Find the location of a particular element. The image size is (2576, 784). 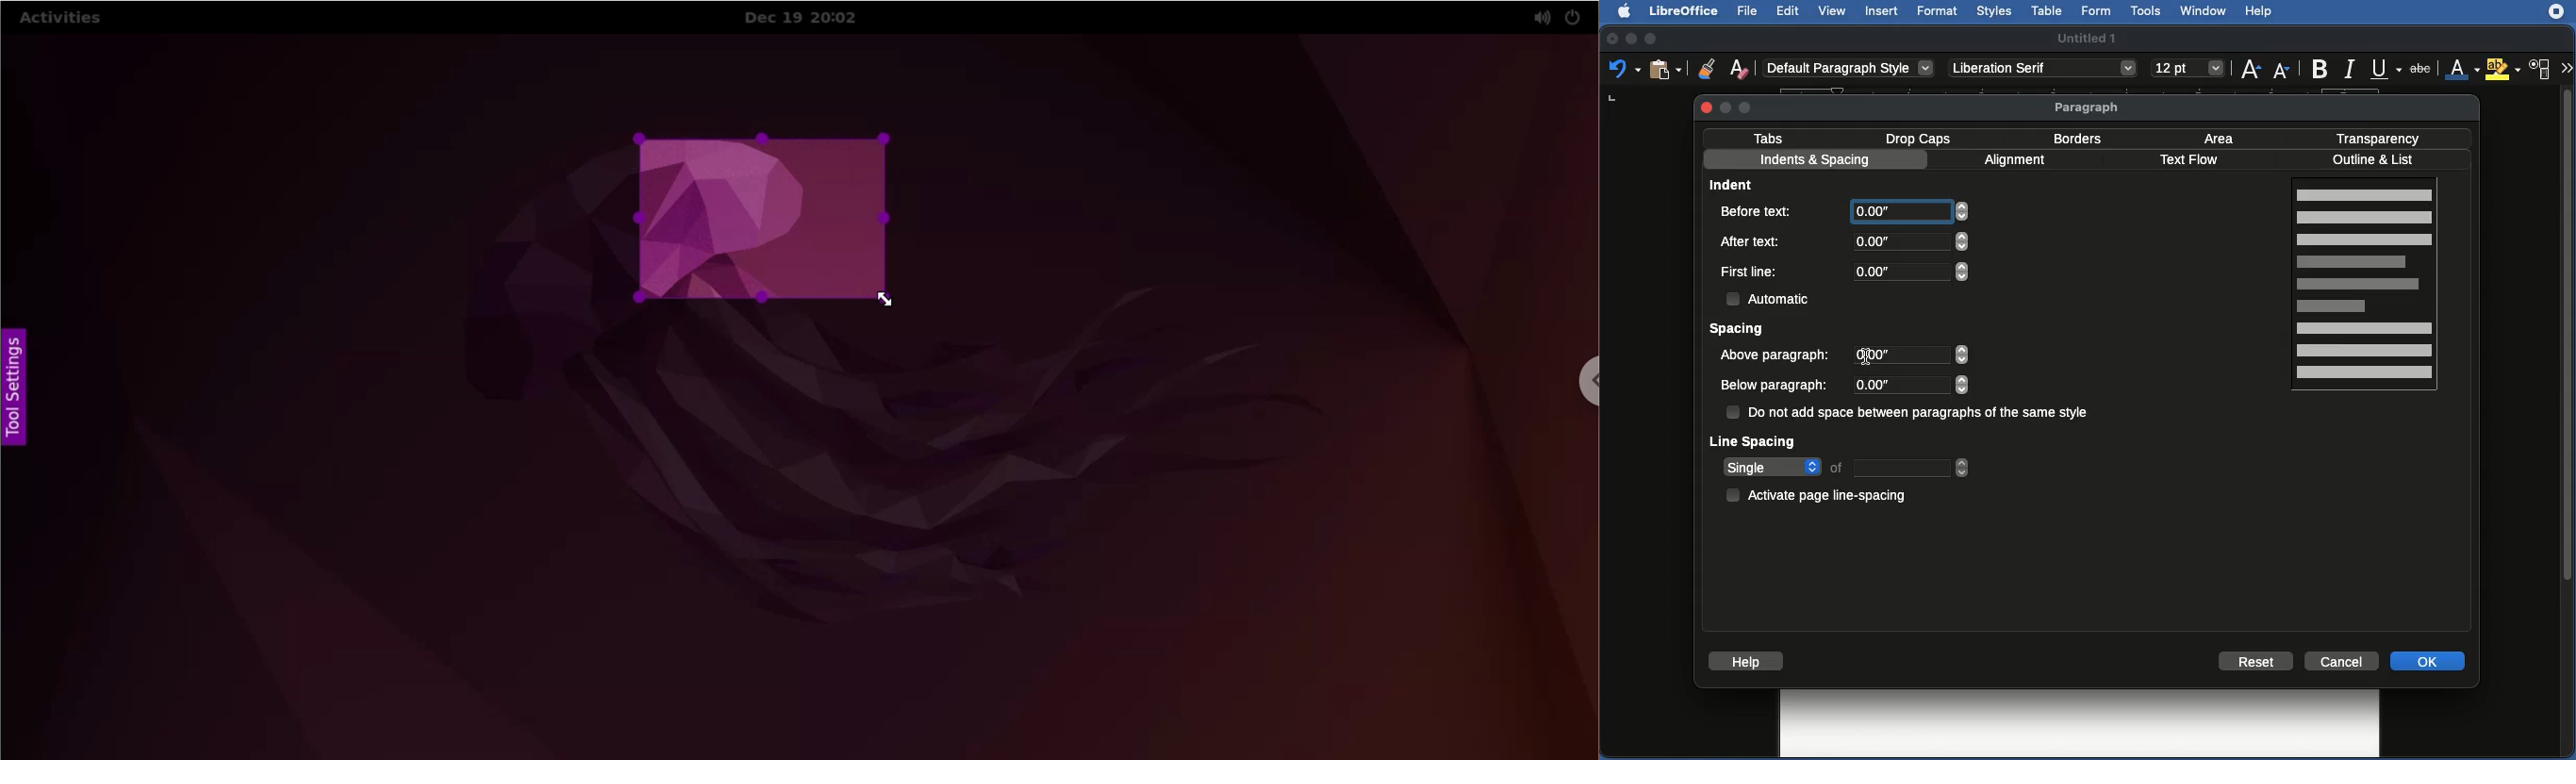

0.00" is located at coordinates (1909, 271).